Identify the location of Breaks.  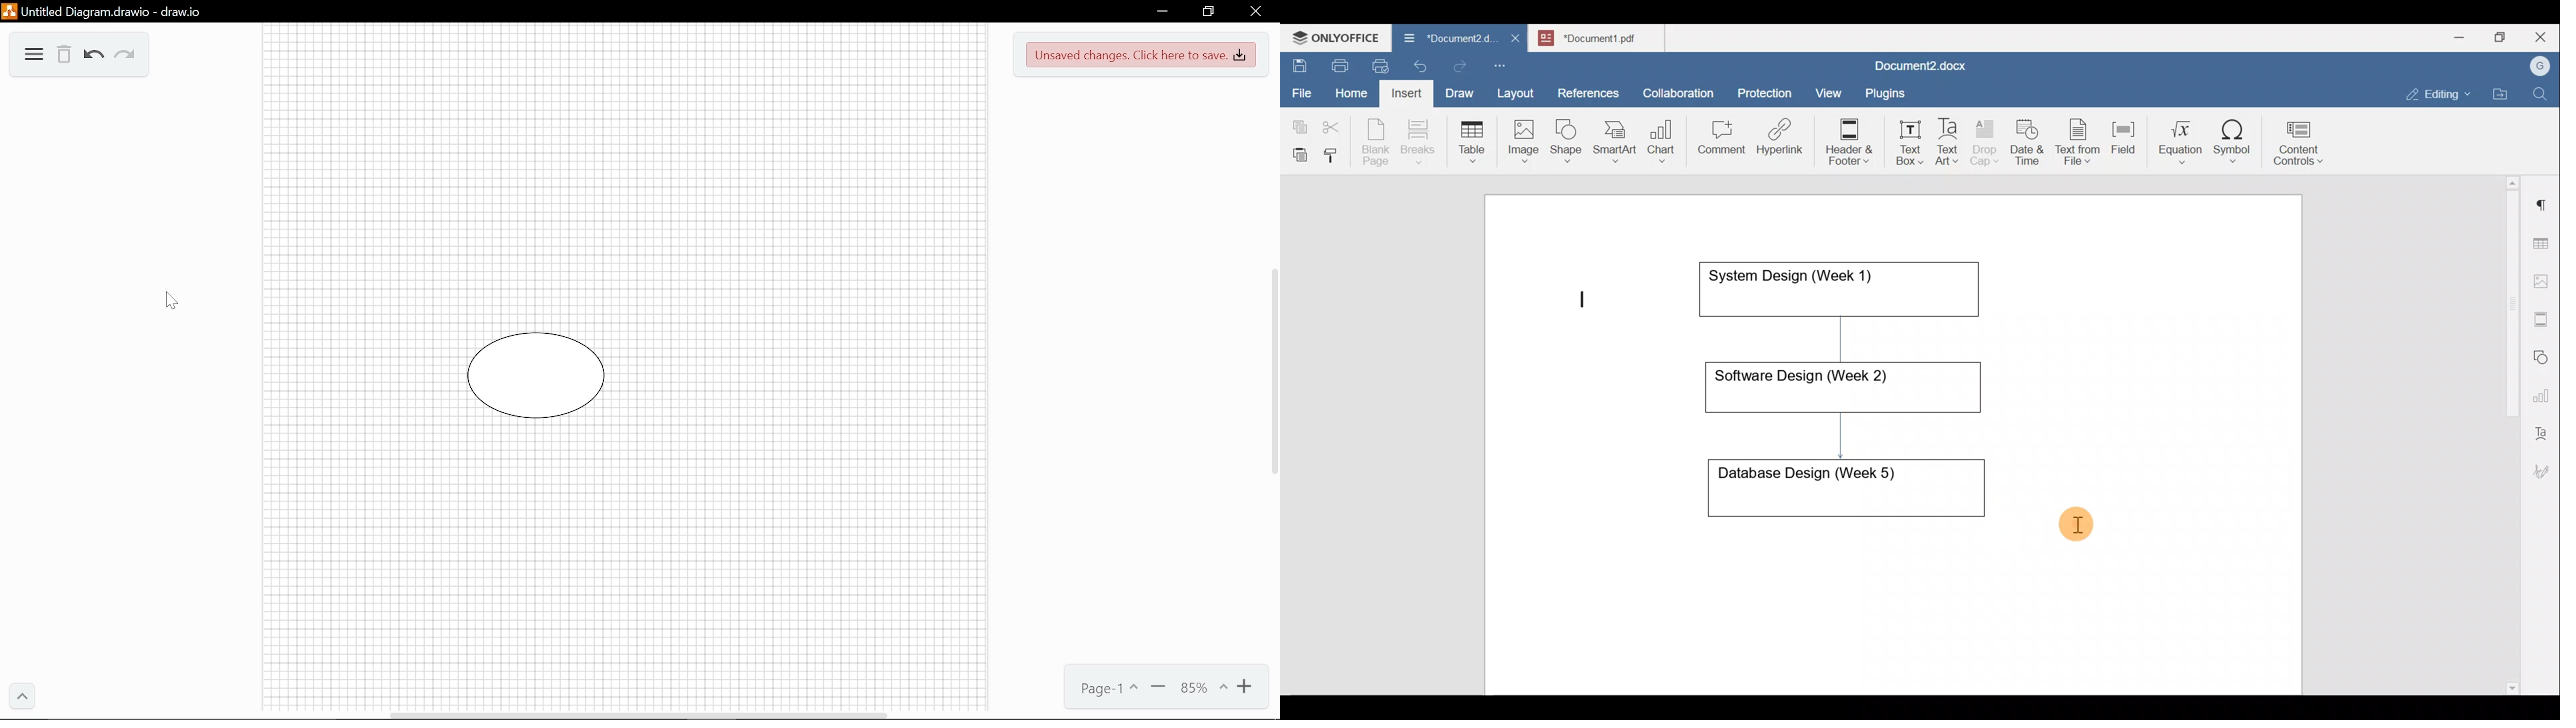
(1417, 143).